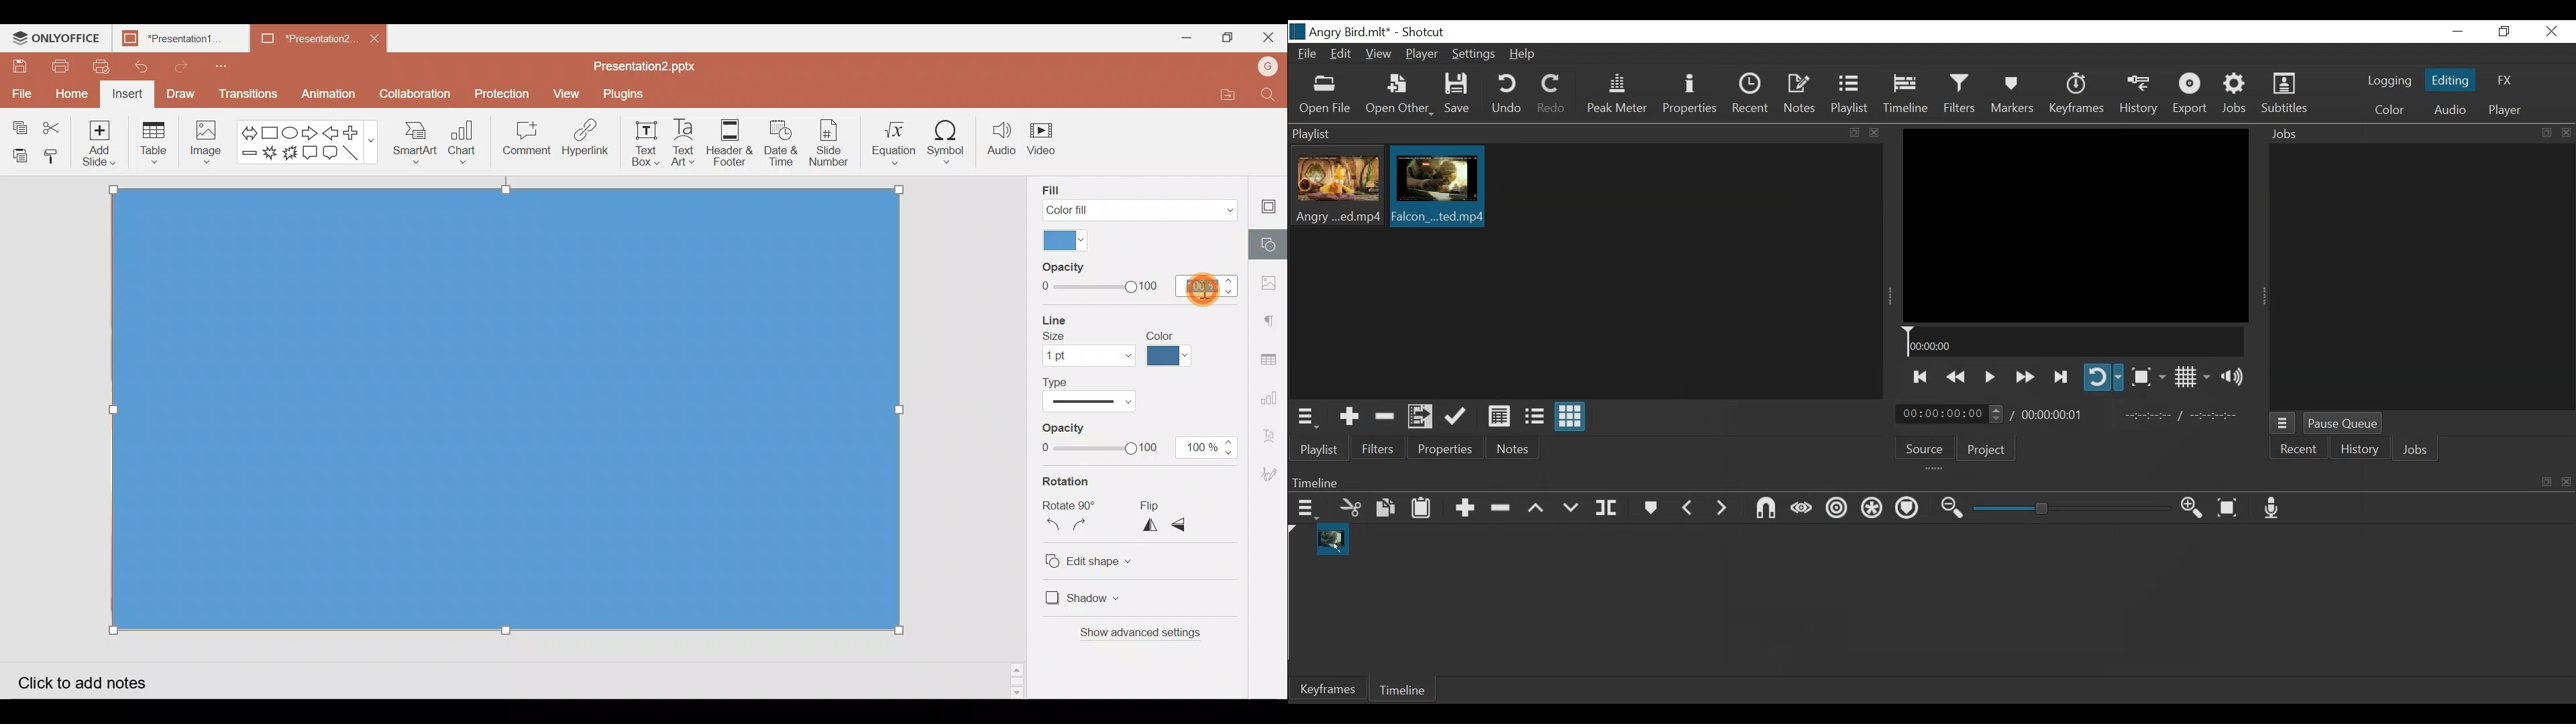 This screenshot has width=2576, height=728. I want to click on Restore, so click(2504, 32).